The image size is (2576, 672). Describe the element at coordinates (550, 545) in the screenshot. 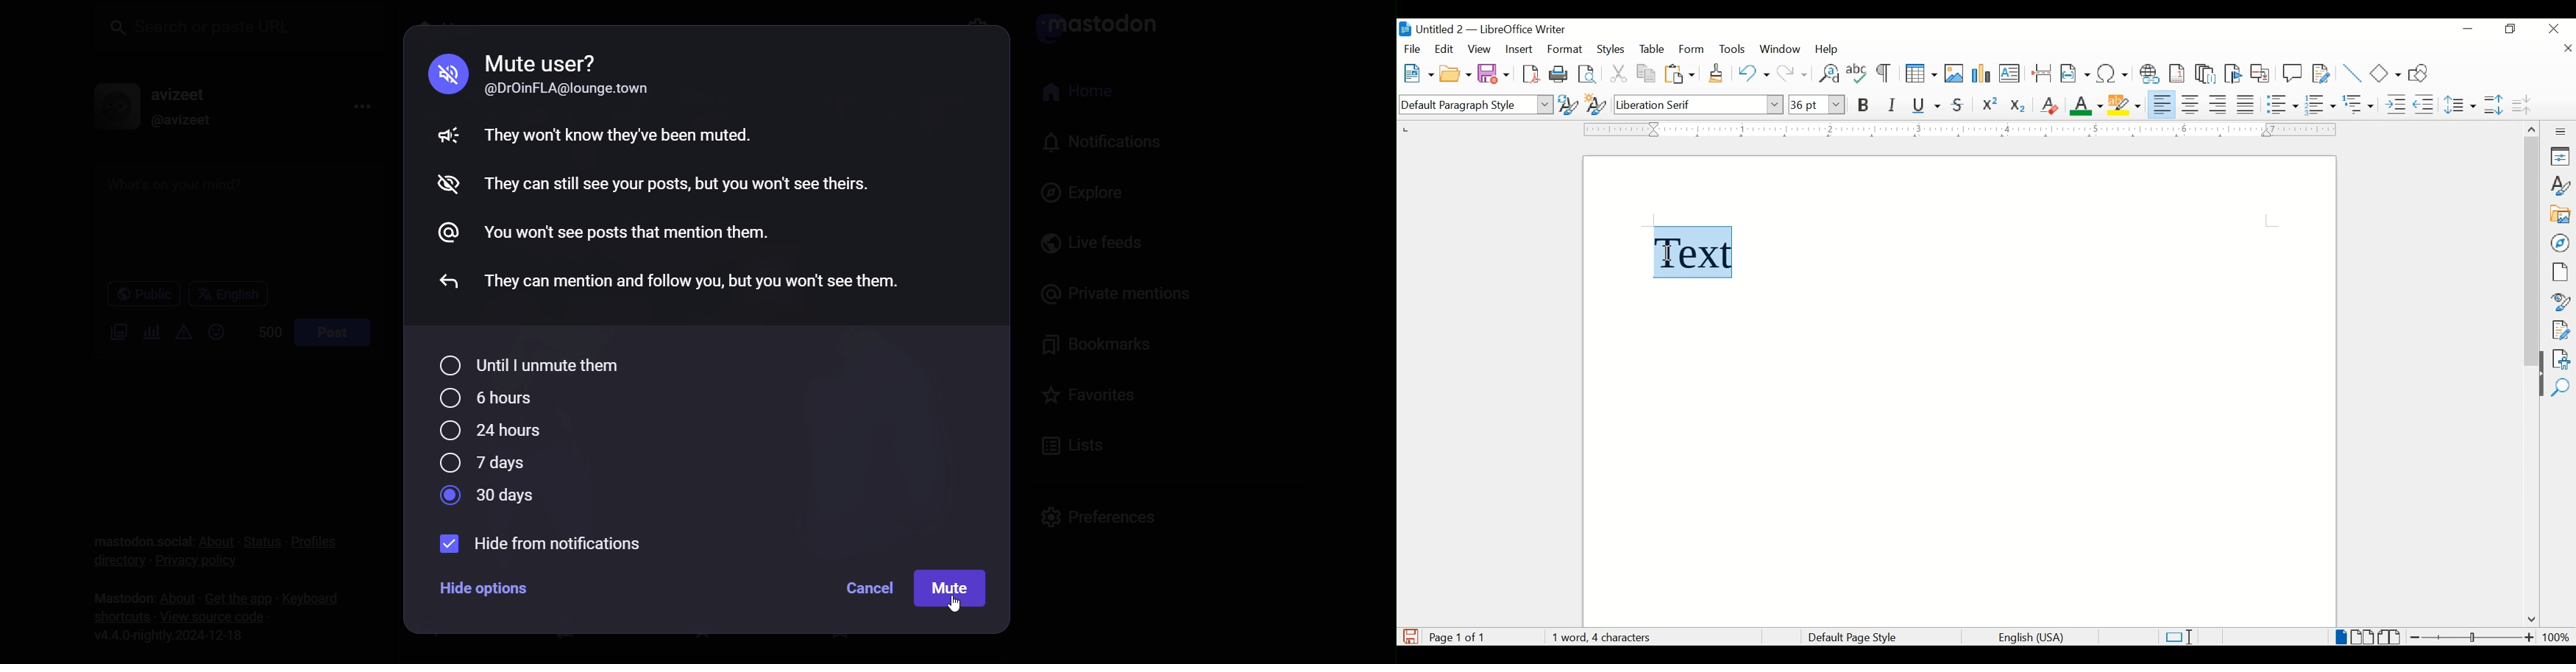

I see `hide from notification` at that location.